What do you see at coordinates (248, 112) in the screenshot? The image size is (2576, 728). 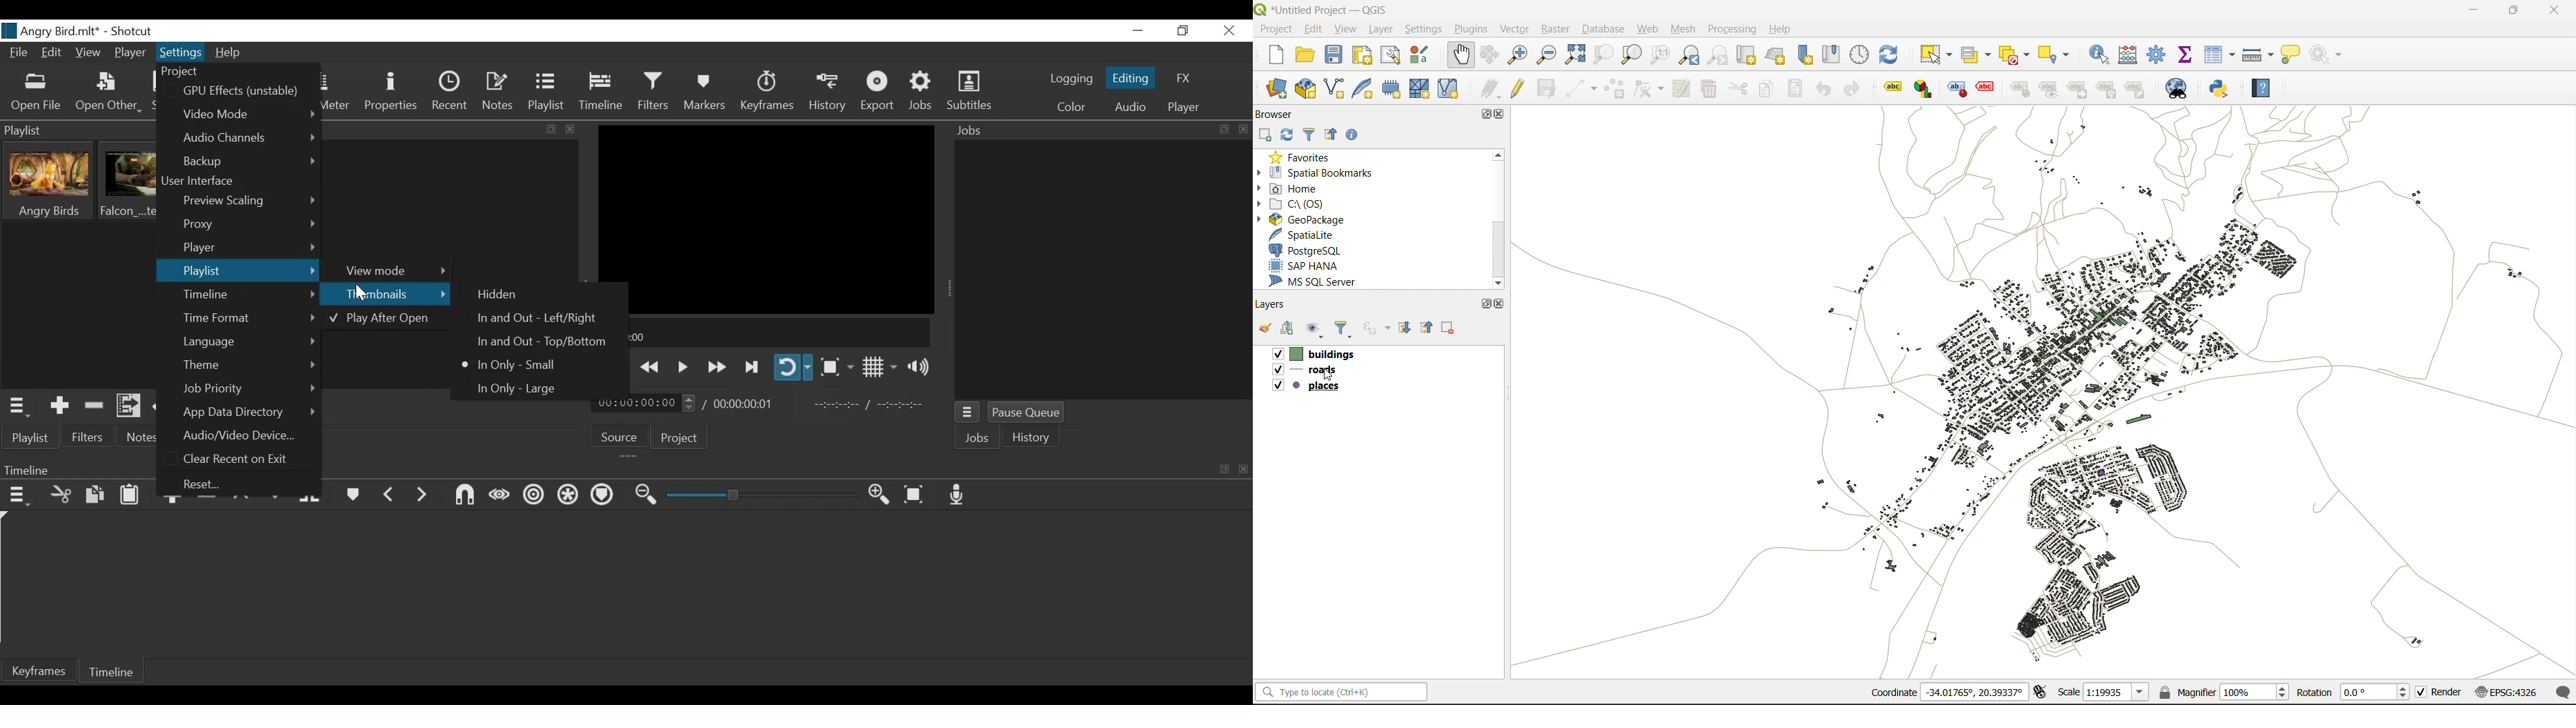 I see `Video Mode` at bounding box center [248, 112].